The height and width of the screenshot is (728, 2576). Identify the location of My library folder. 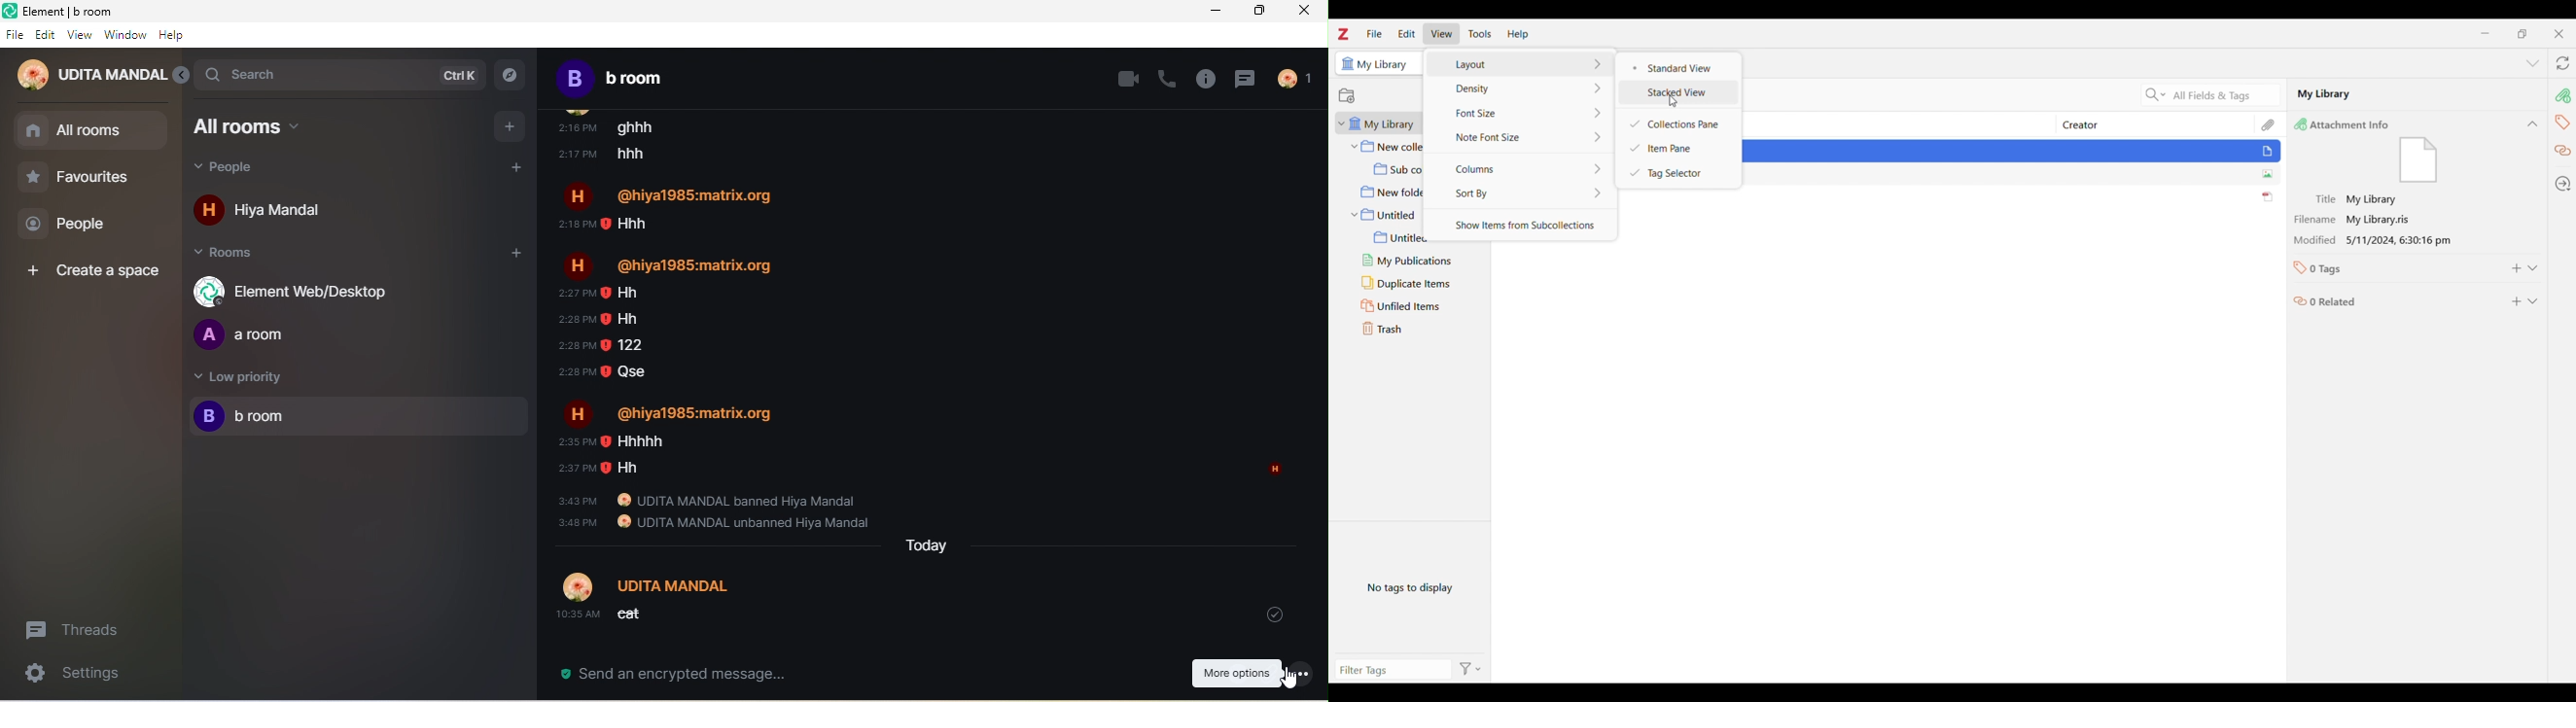
(1381, 123).